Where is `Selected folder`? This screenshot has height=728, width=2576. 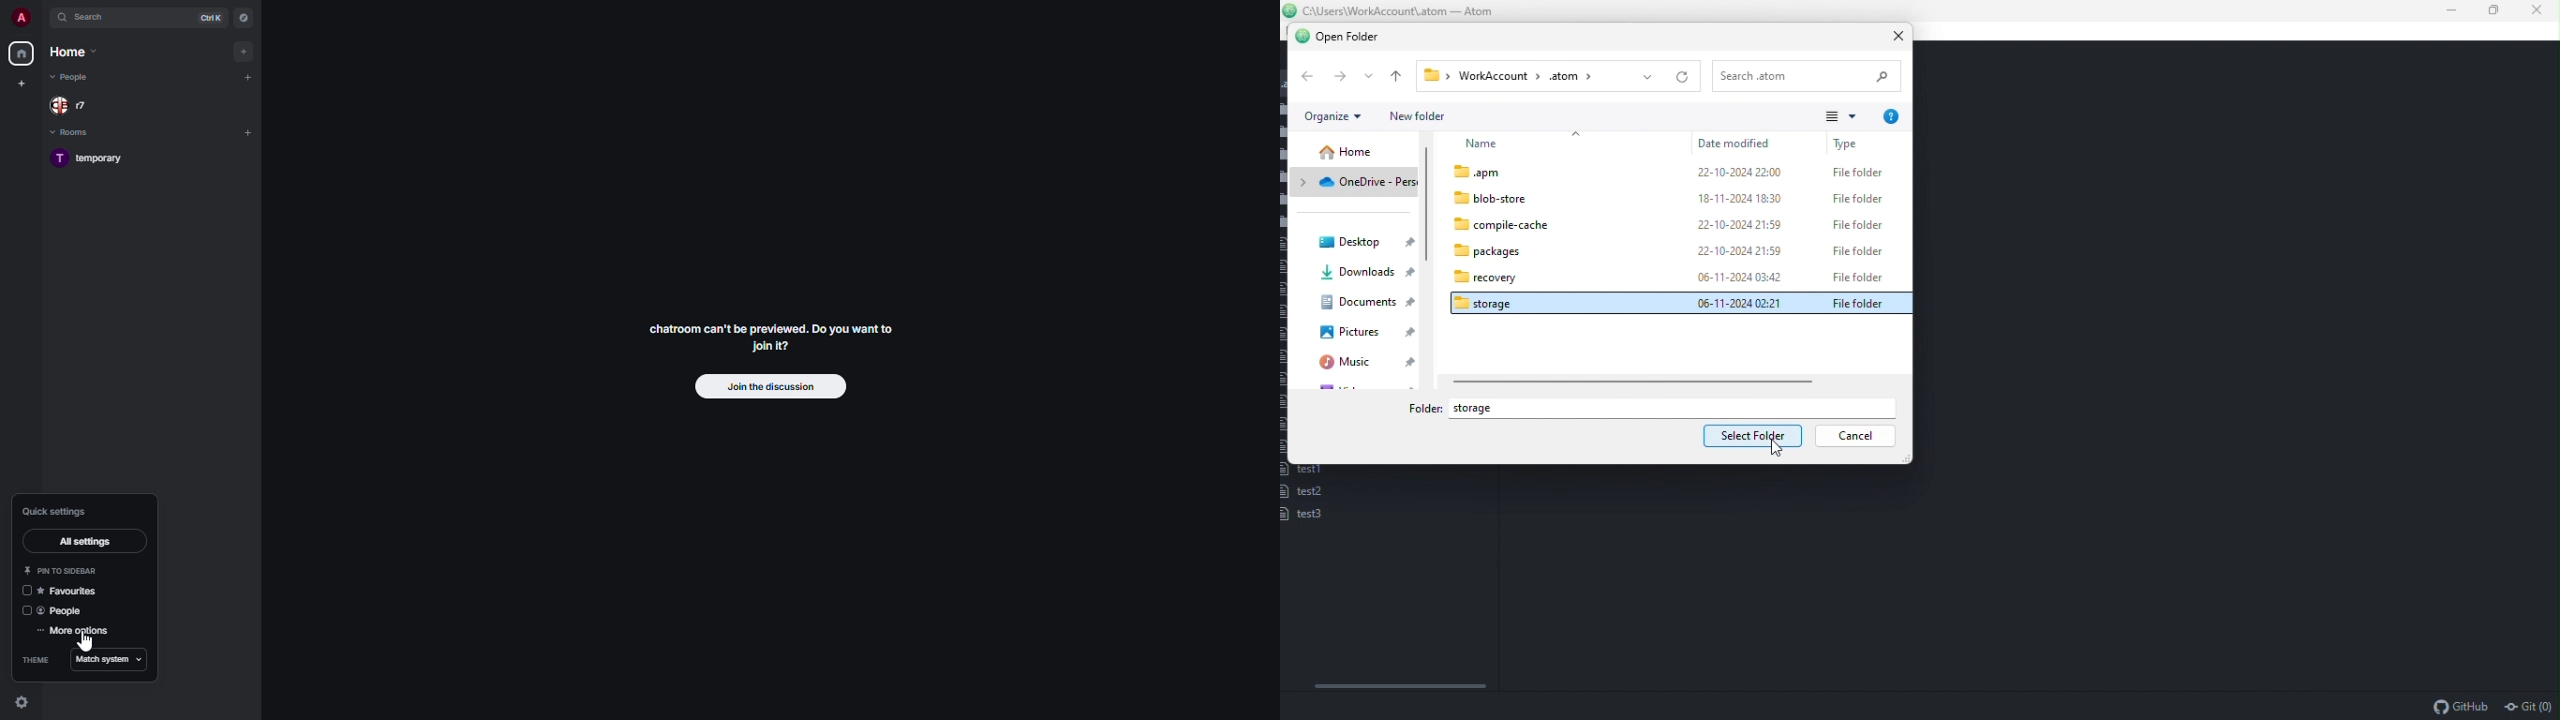
Selected folder is located at coordinates (1677, 302).